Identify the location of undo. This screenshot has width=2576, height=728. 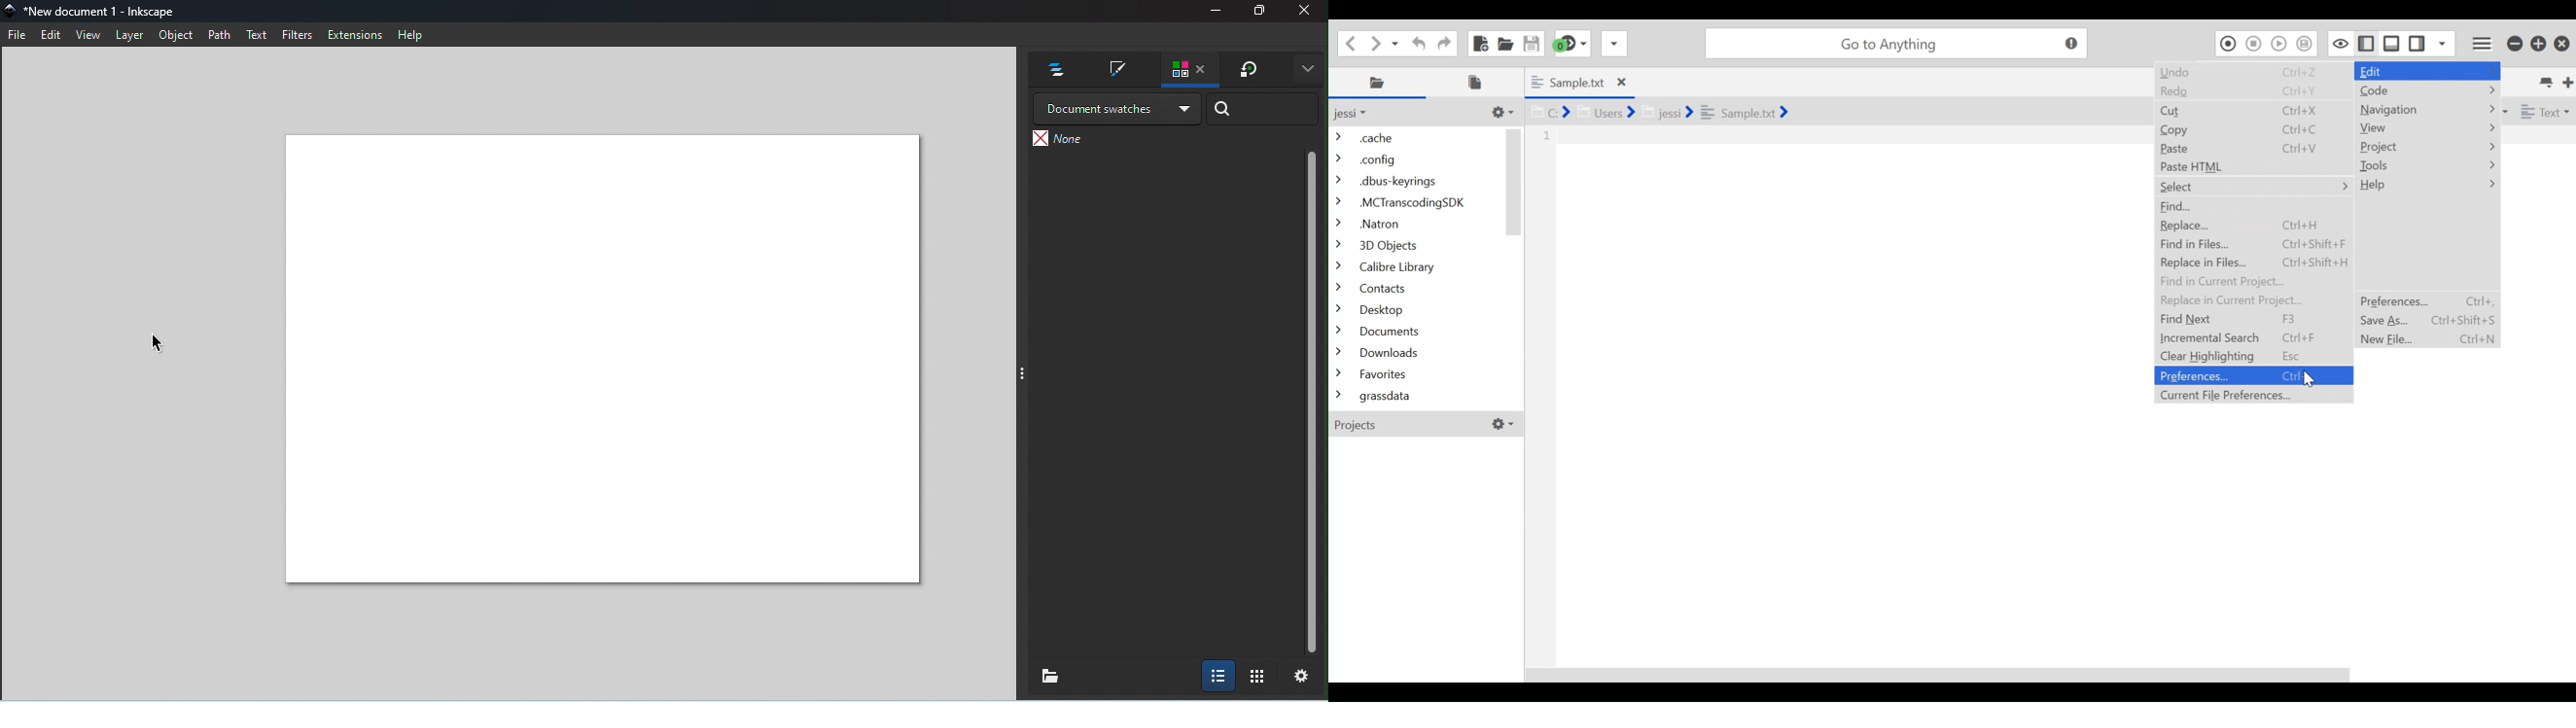
(1416, 42).